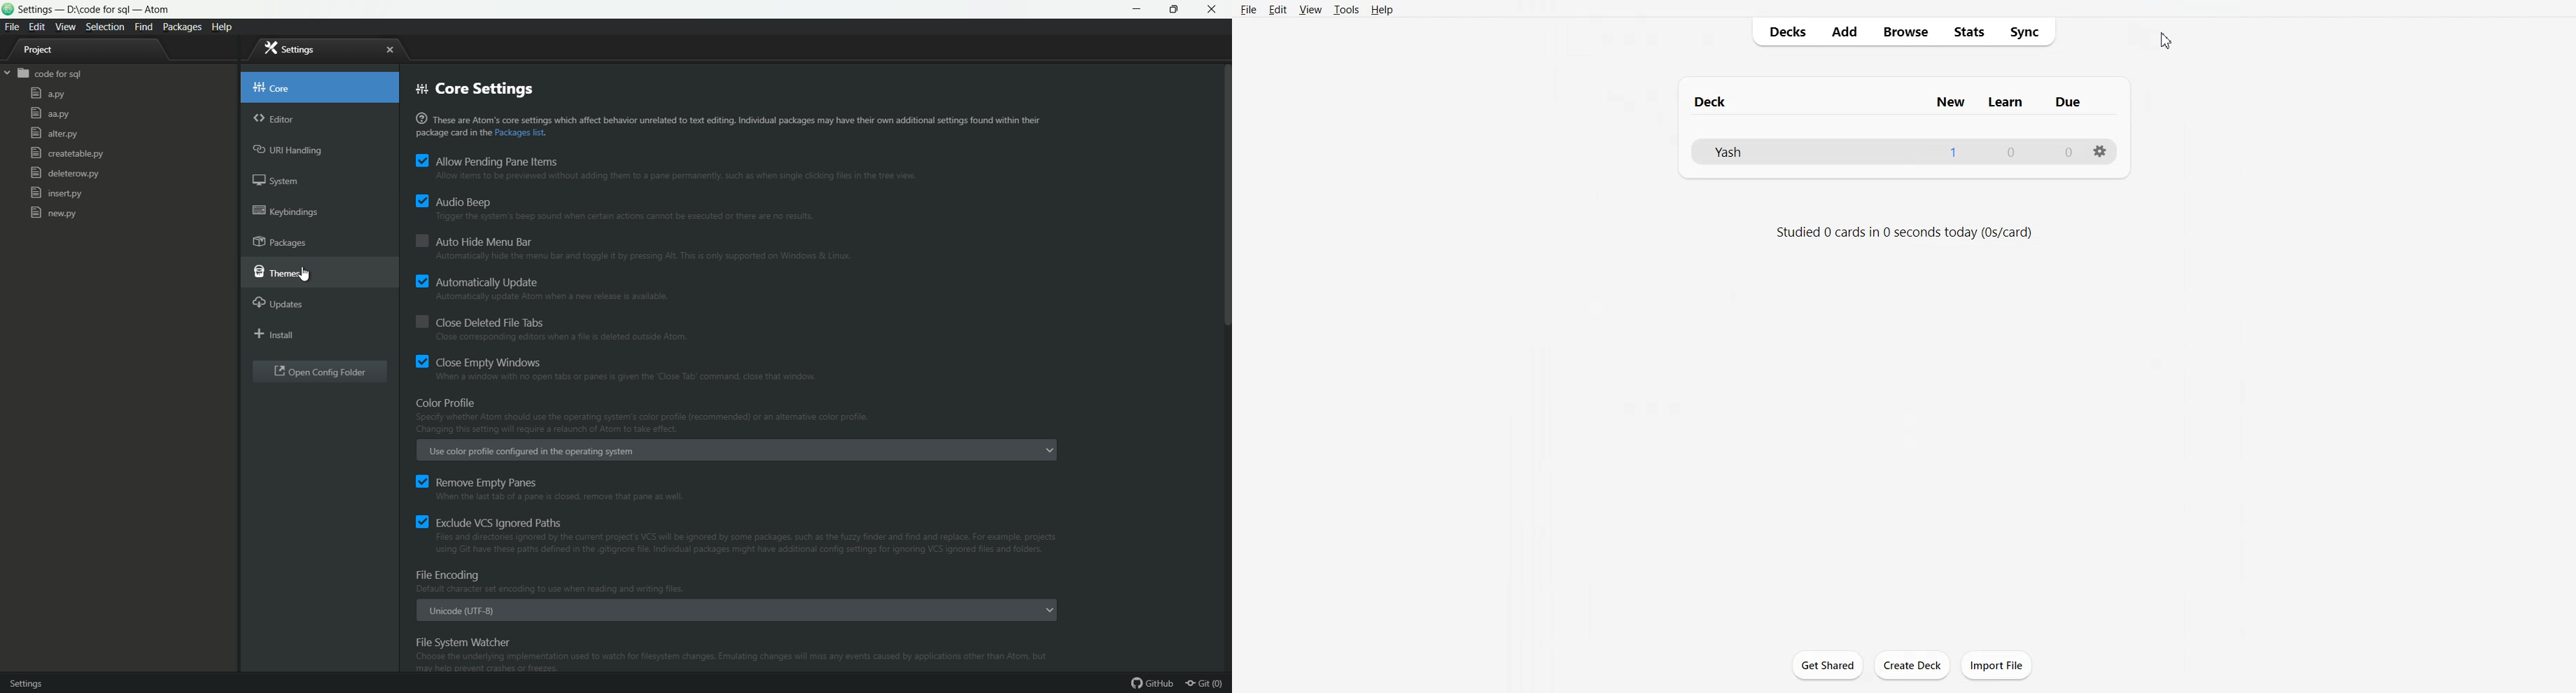 The image size is (2576, 700). Describe the element at coordinates (475, 481) in the screenshot. I see `remove empty panes` at that location.